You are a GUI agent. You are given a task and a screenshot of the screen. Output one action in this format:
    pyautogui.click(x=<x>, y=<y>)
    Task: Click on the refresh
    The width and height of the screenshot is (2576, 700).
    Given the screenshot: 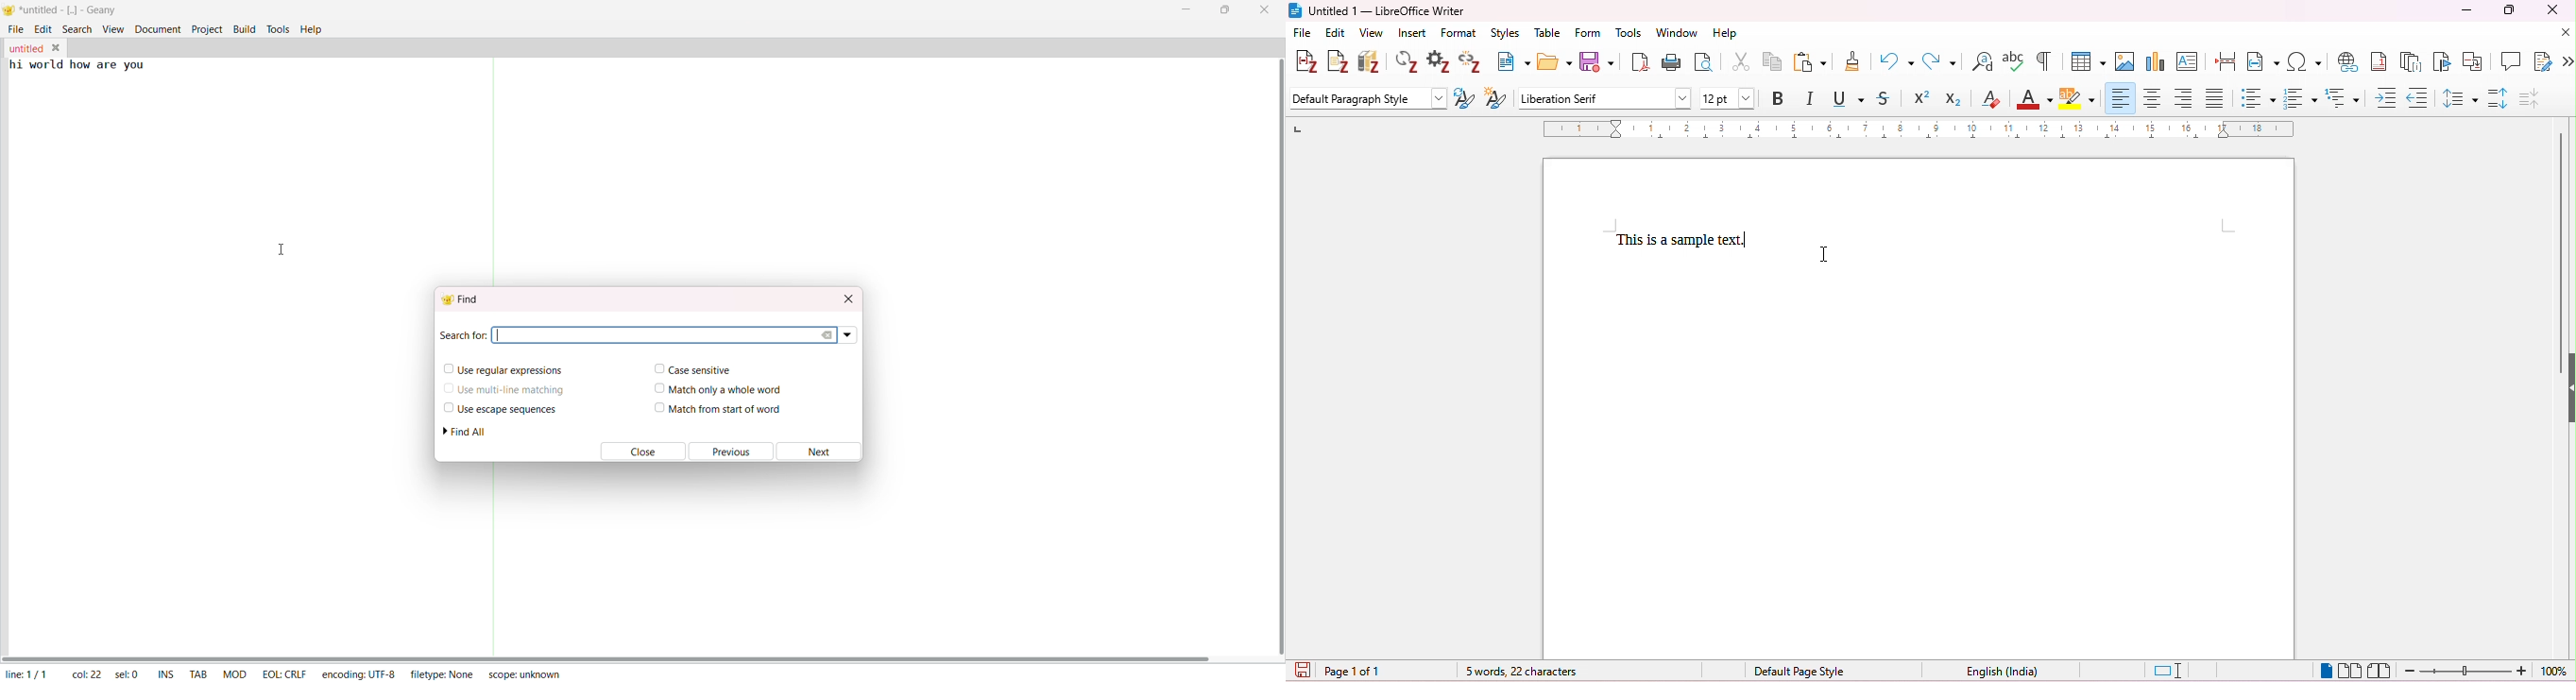 What is the action you would take?
    pyautogui.click(x=1408, y=61)
    